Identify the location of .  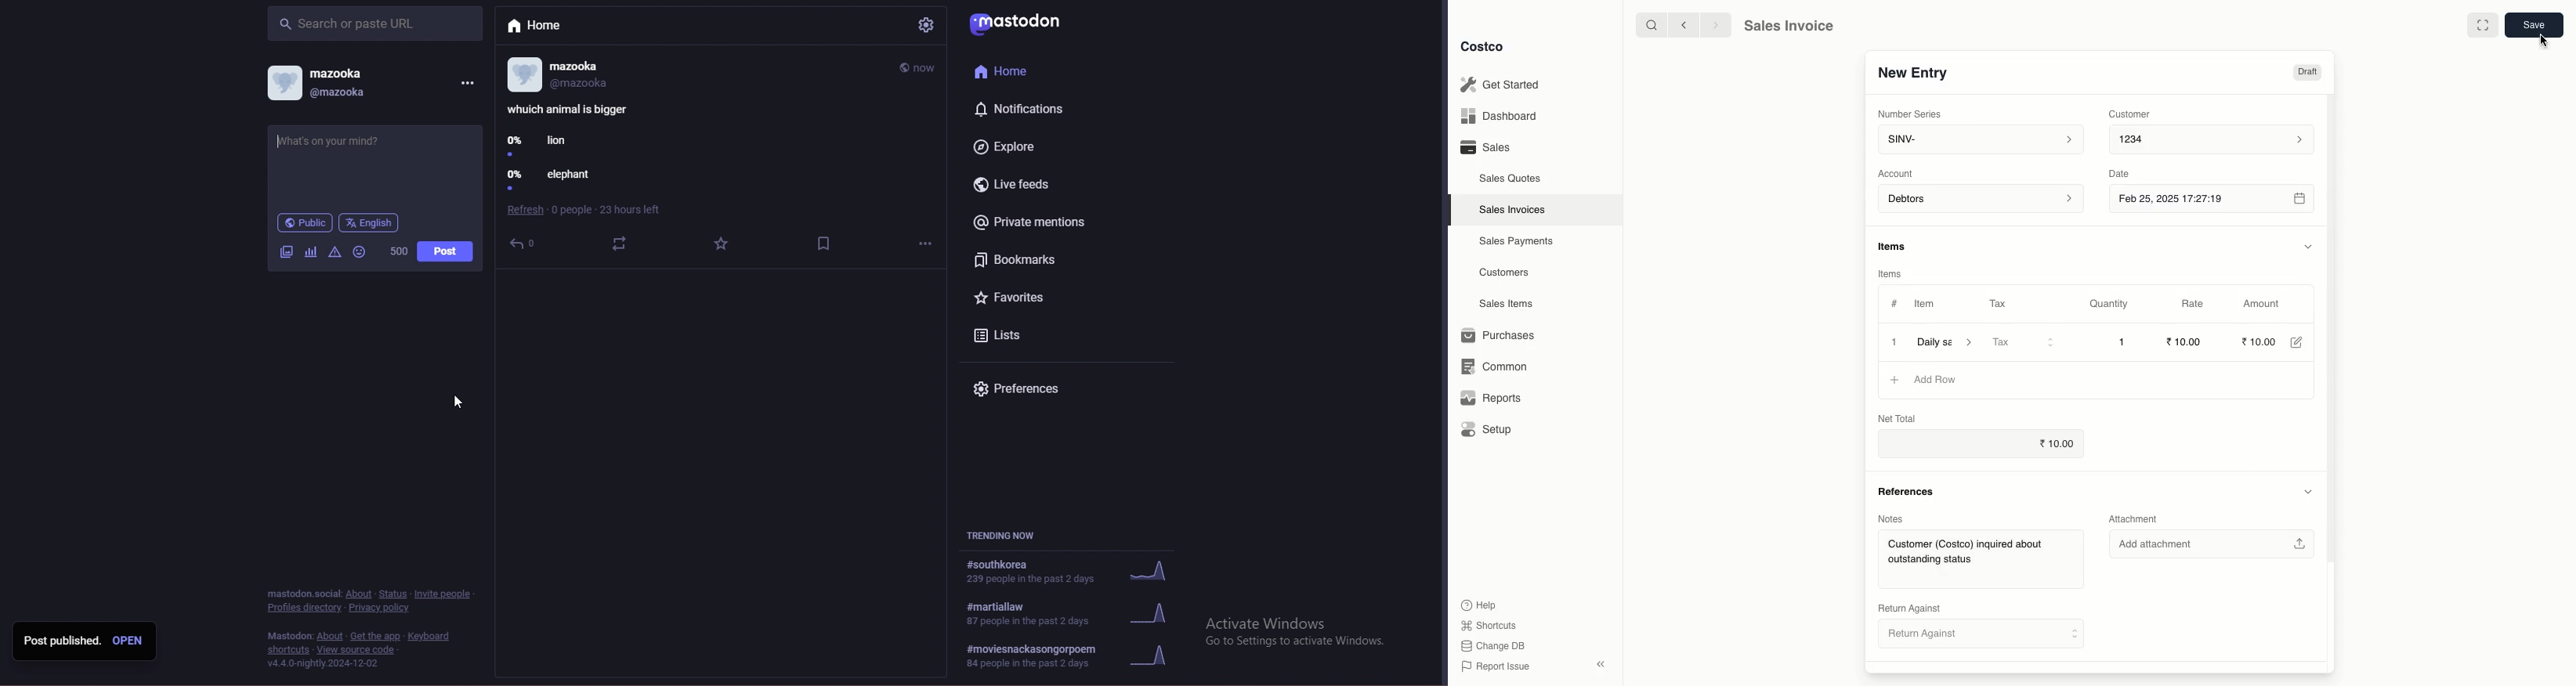
(1896, 245).